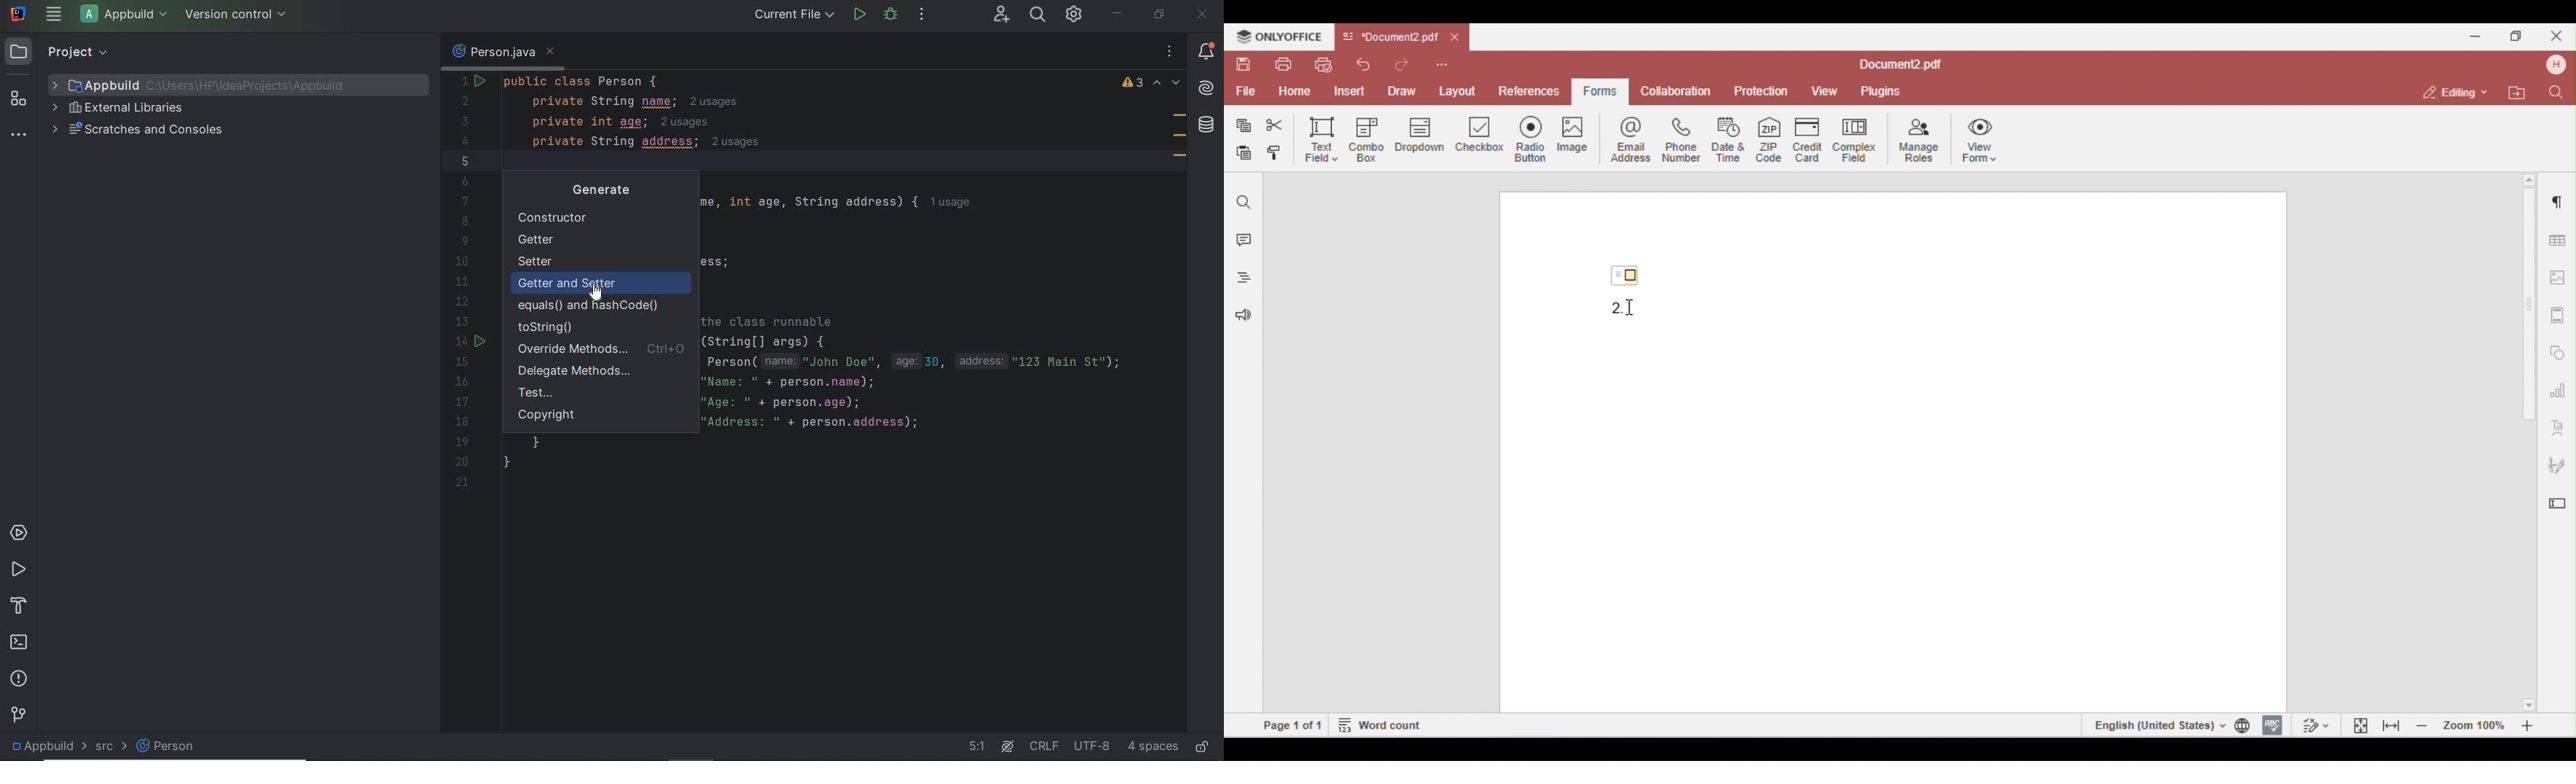 The image size is (2576, 784). What do you see at coordinates (542, 391) in the screenshot?
I see `Test...` at bounding box center [542, 391].